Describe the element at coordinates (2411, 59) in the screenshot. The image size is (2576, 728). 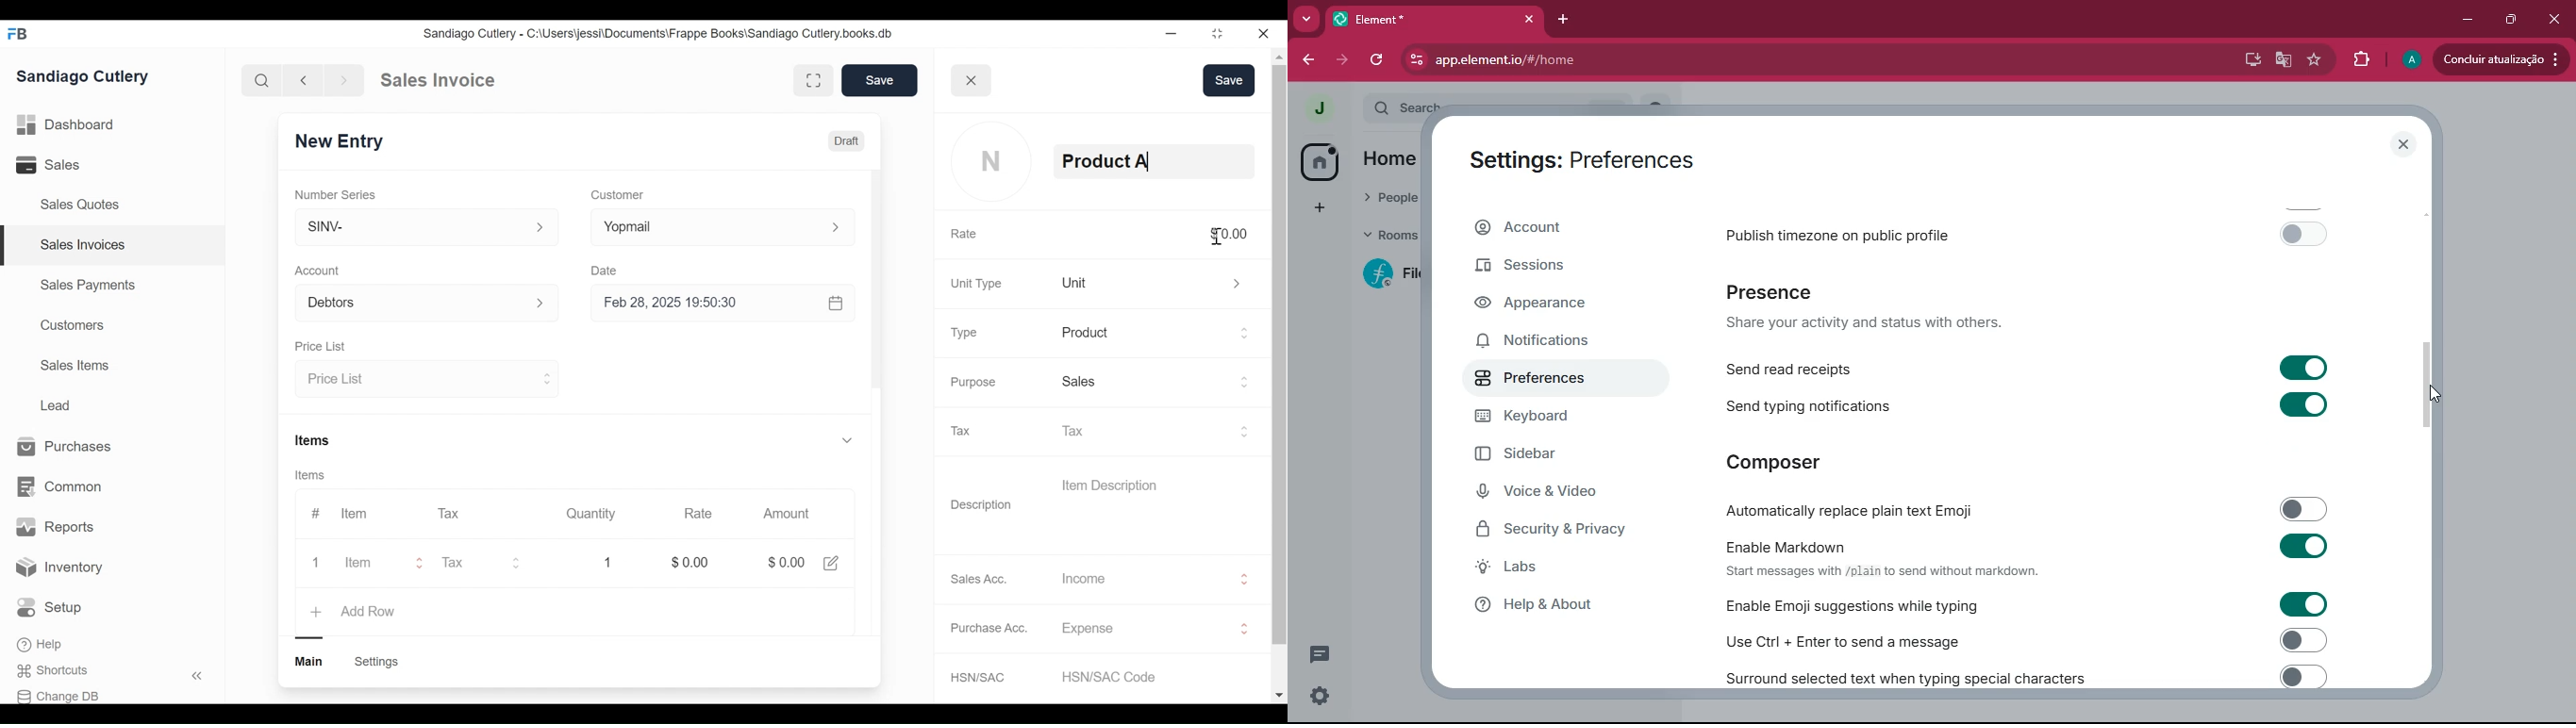
I see `profile` at that location.